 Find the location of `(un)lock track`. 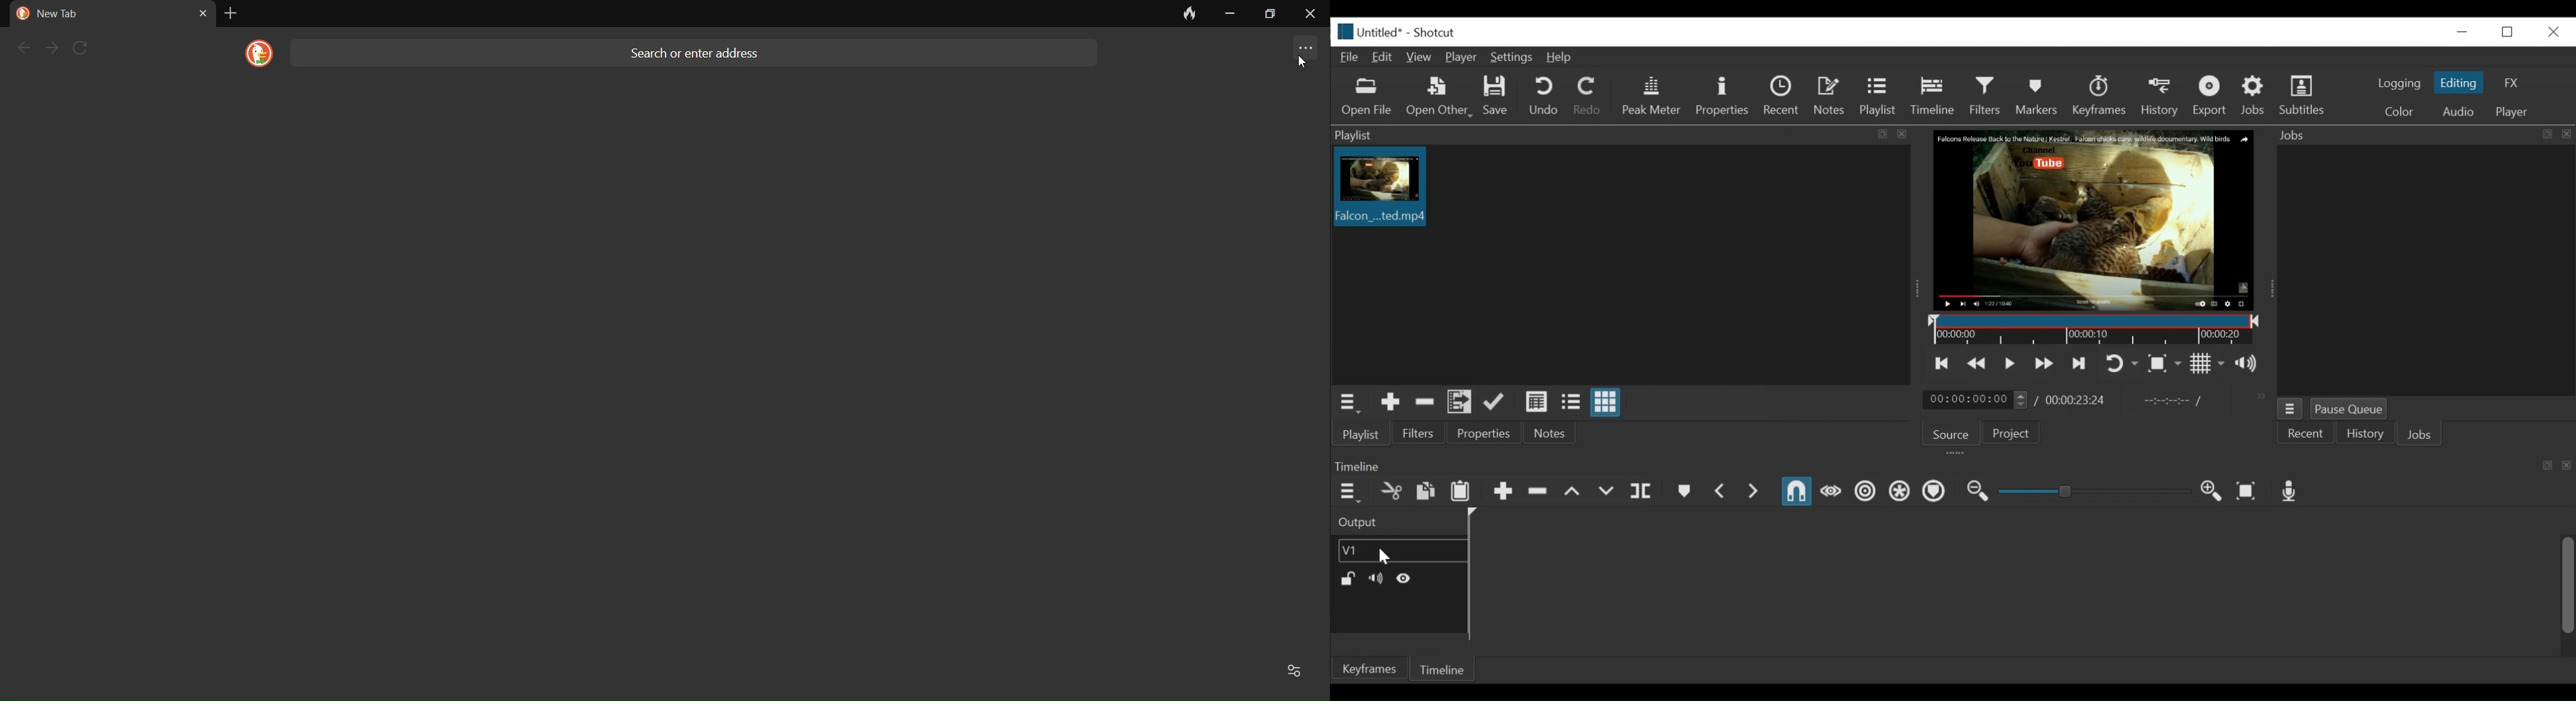

(un)lock track is located at coordinates (1347, 578).